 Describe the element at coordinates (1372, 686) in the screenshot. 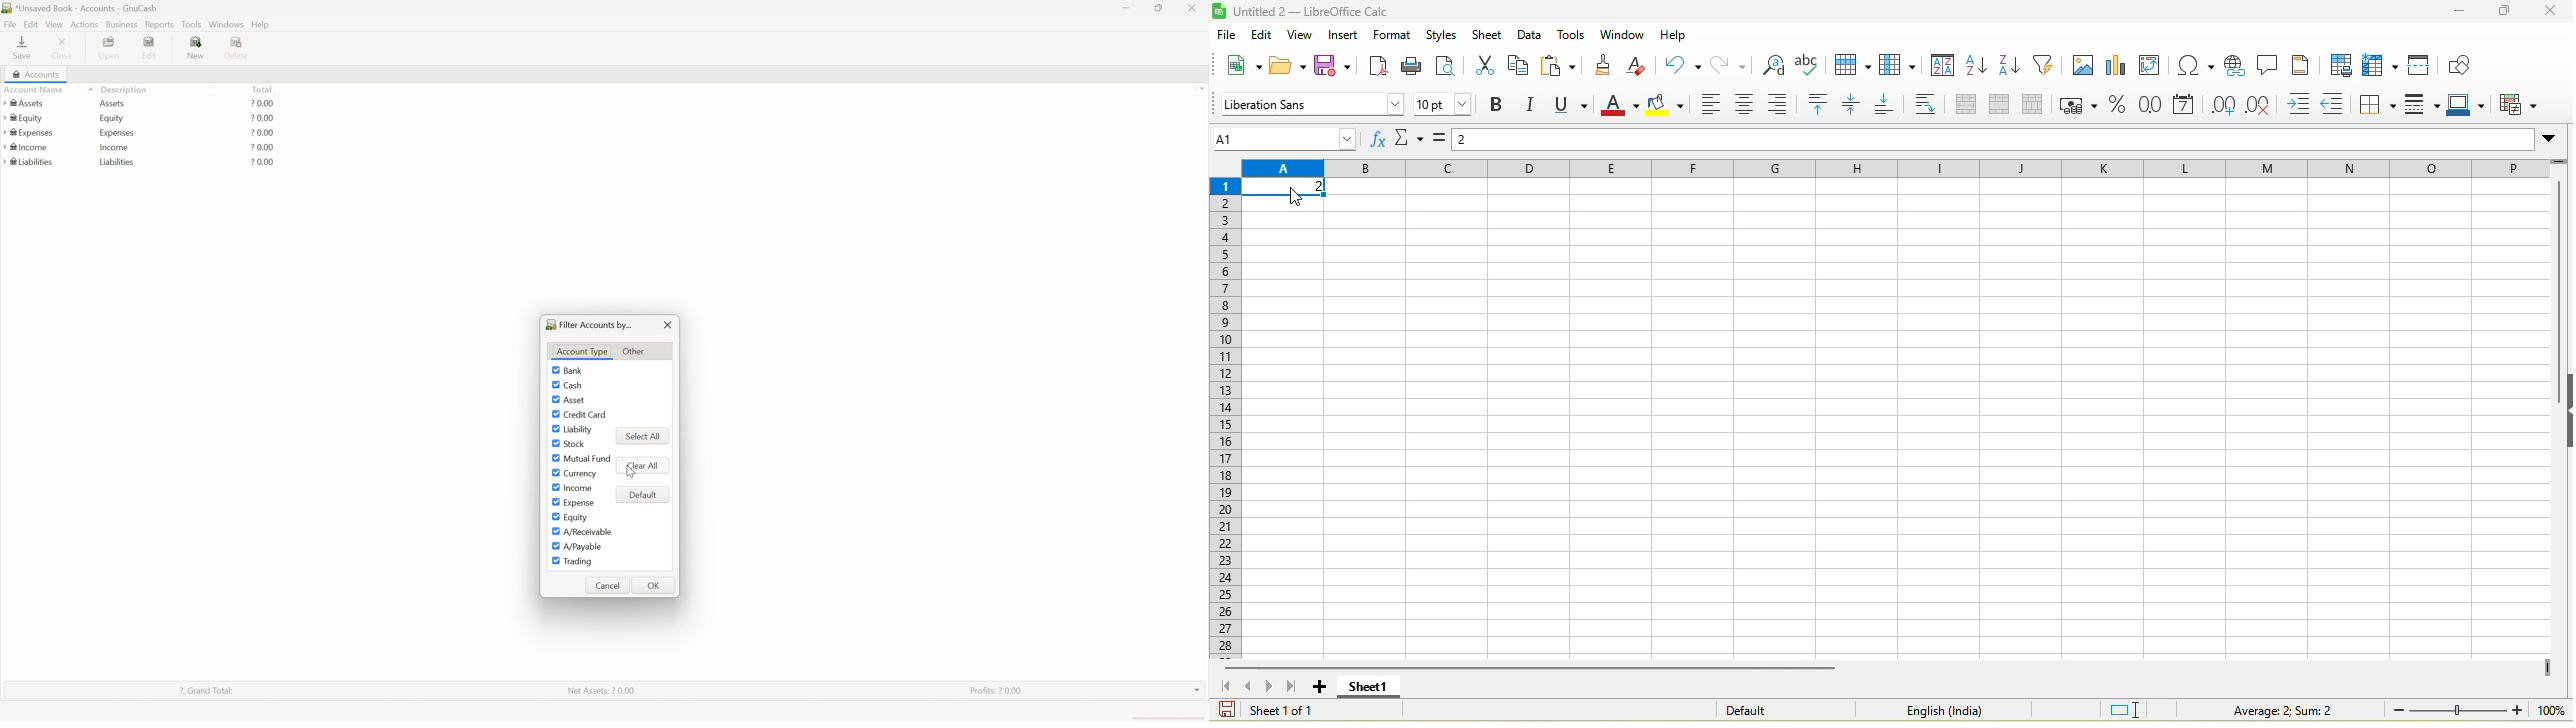

I see `sheet 1` at that location.